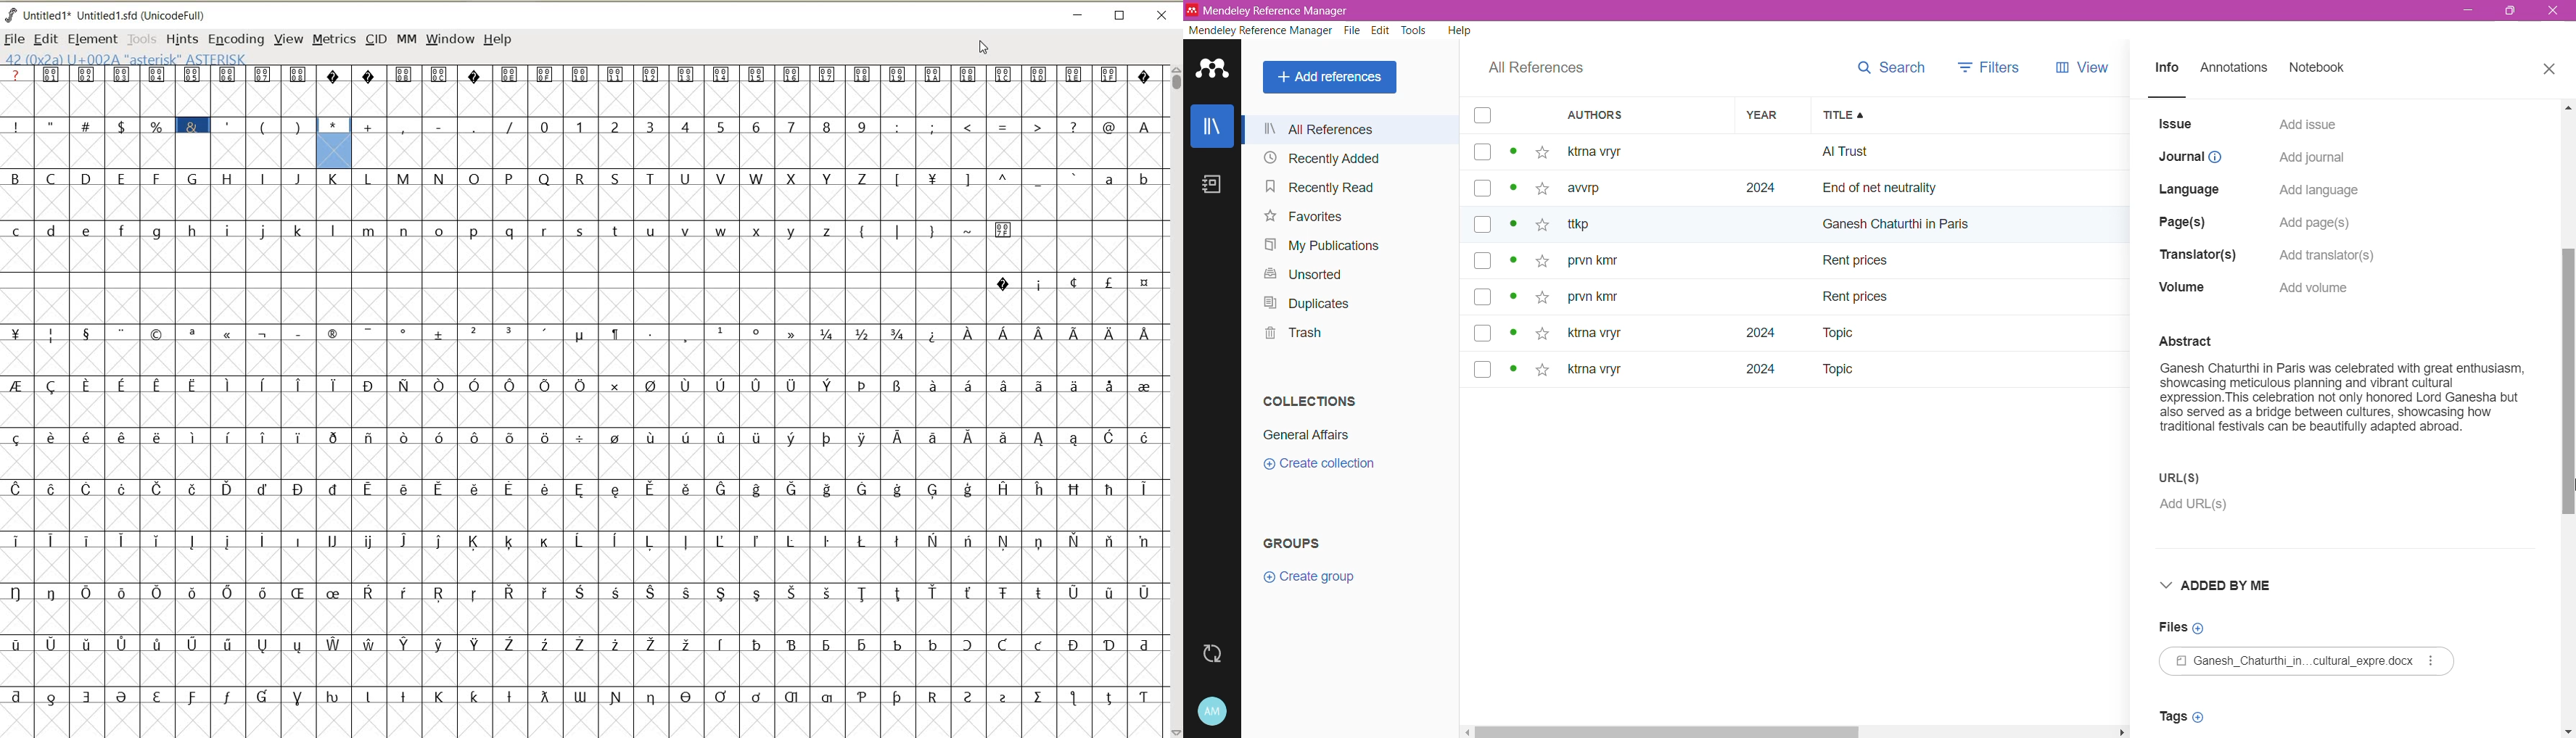 The image size is (2576, 756). Describe the element at coordinates (2181, 289) in the screenshot. I see `Volume` at that location.